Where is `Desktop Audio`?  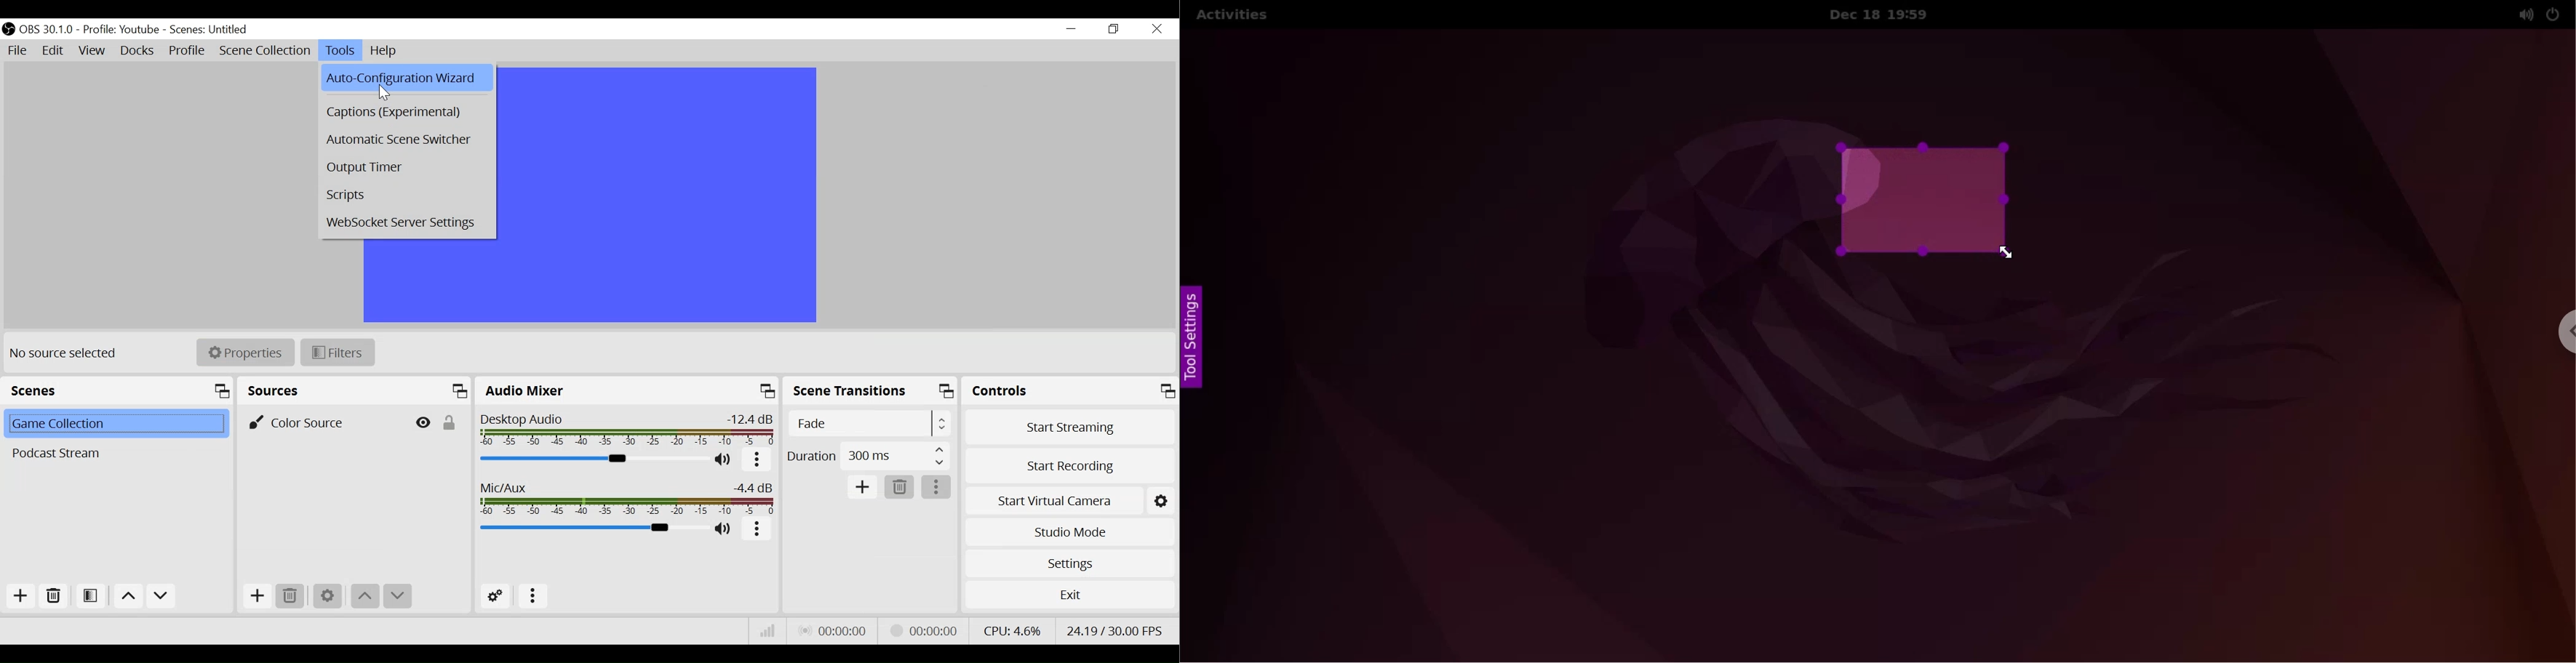 Desktop Audio is located at coordinates (628, 429).